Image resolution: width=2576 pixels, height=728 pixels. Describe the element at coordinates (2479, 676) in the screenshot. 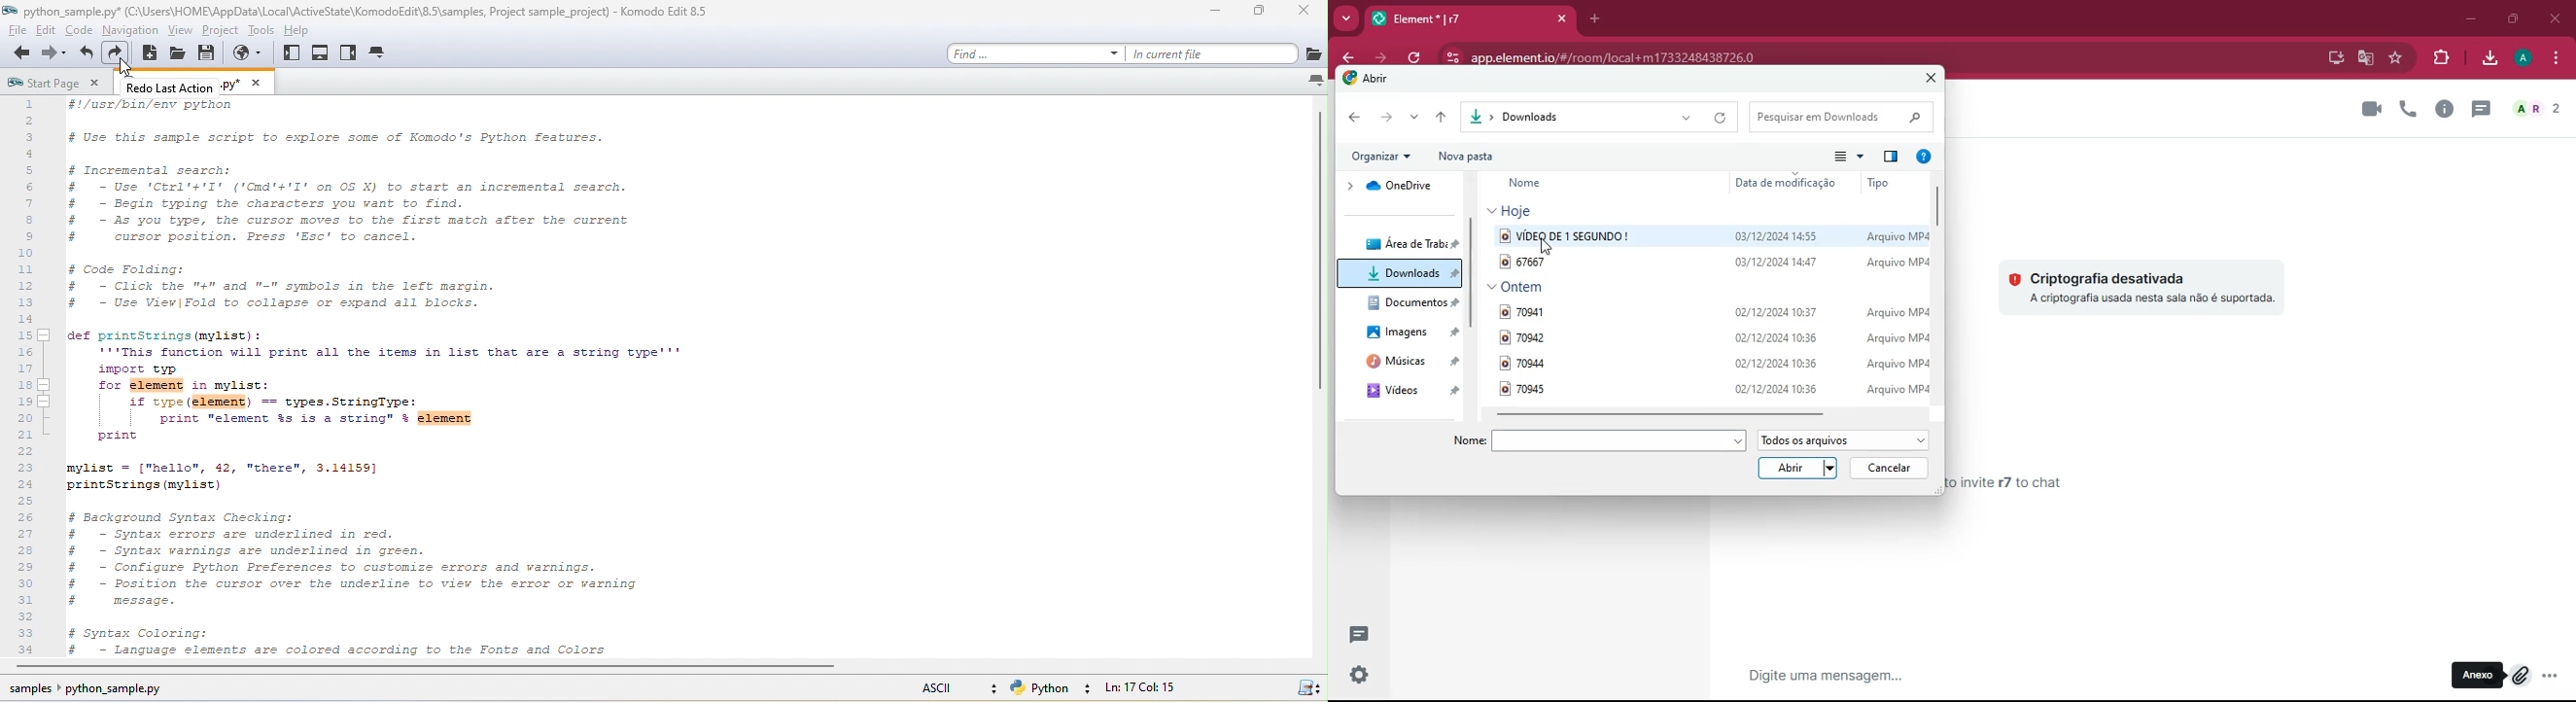

I see `anexo` at that location.